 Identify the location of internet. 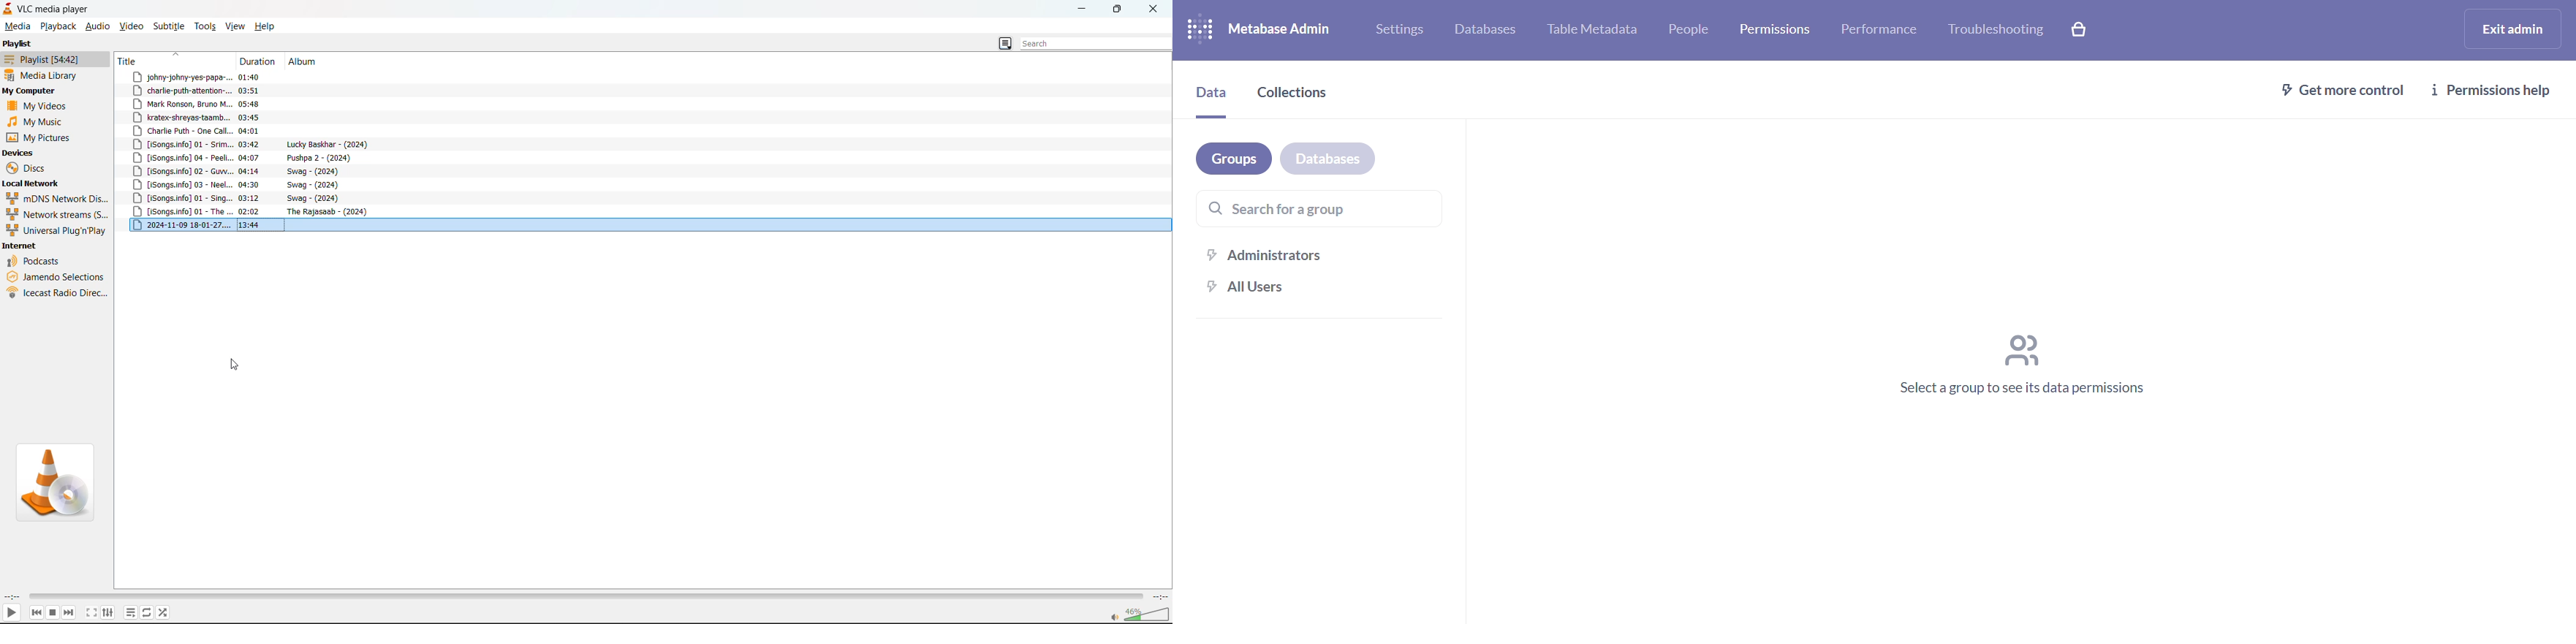
(21, 247).